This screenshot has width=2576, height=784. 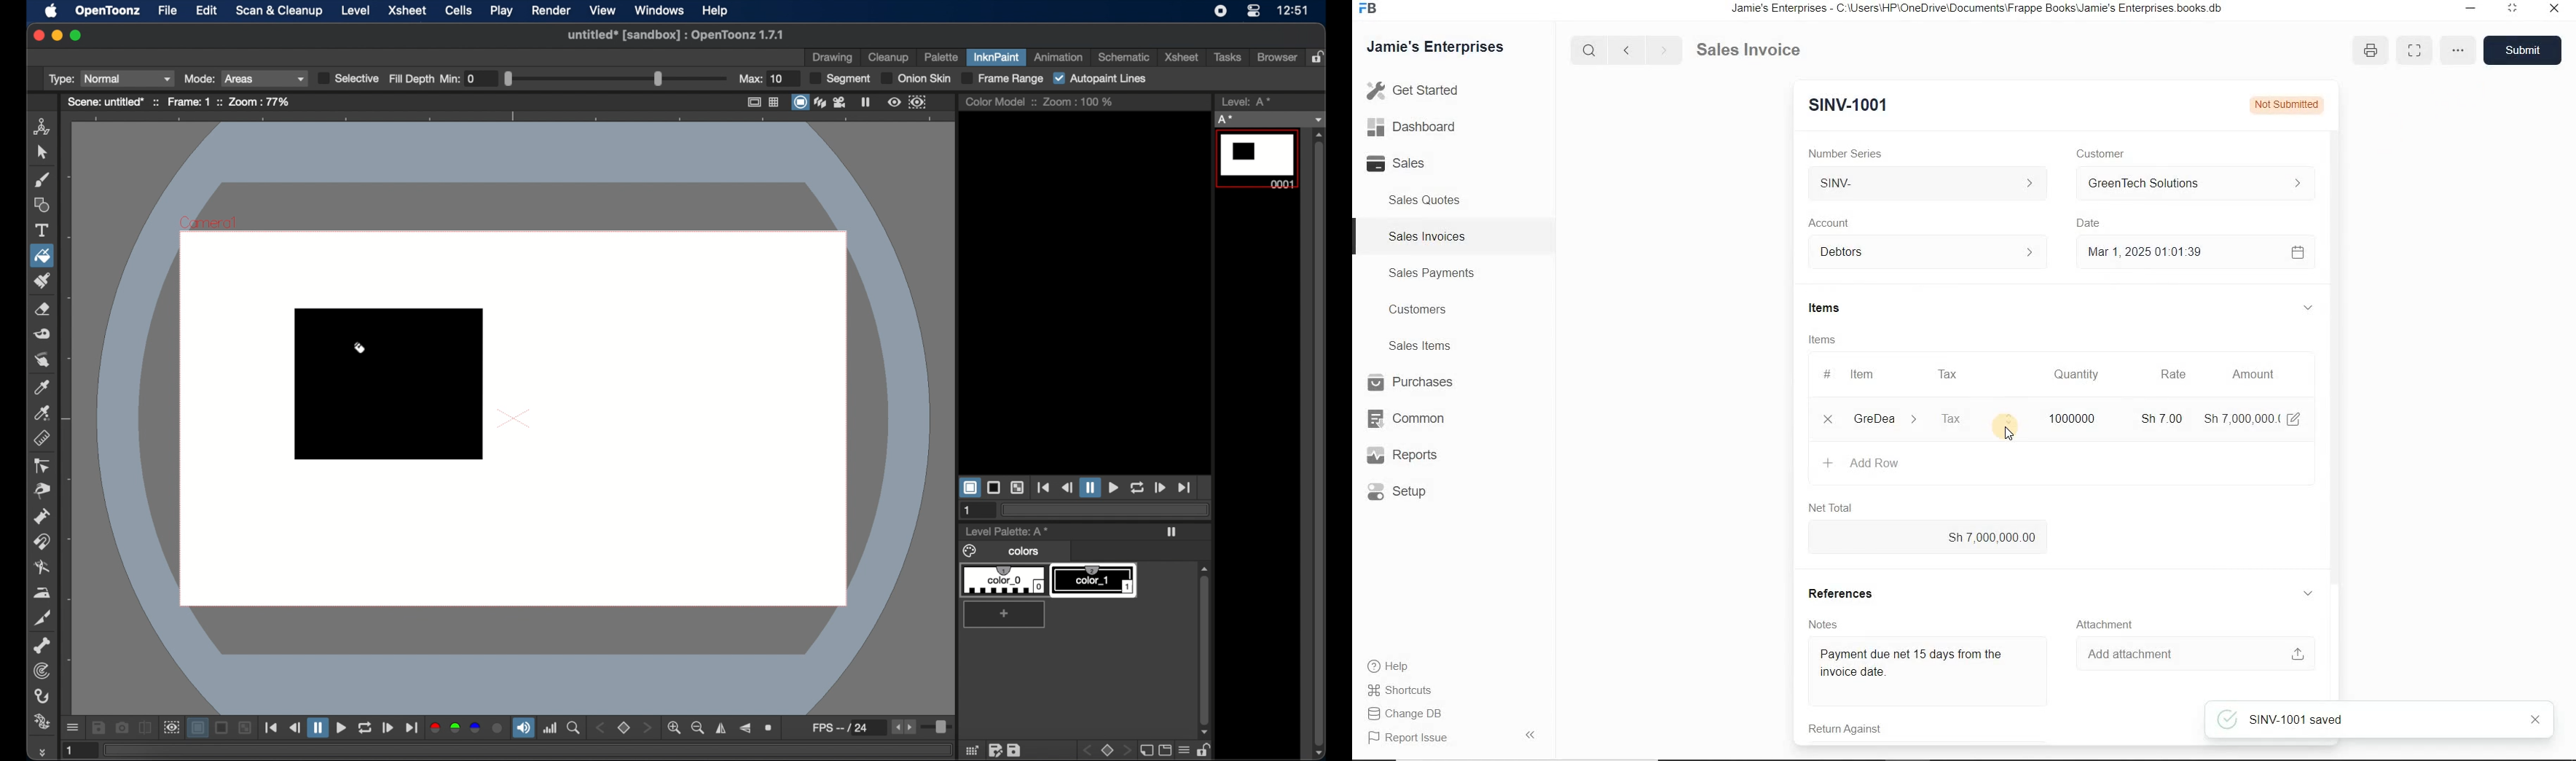 I want to click on tick mark, so click(x=2227, y=720).